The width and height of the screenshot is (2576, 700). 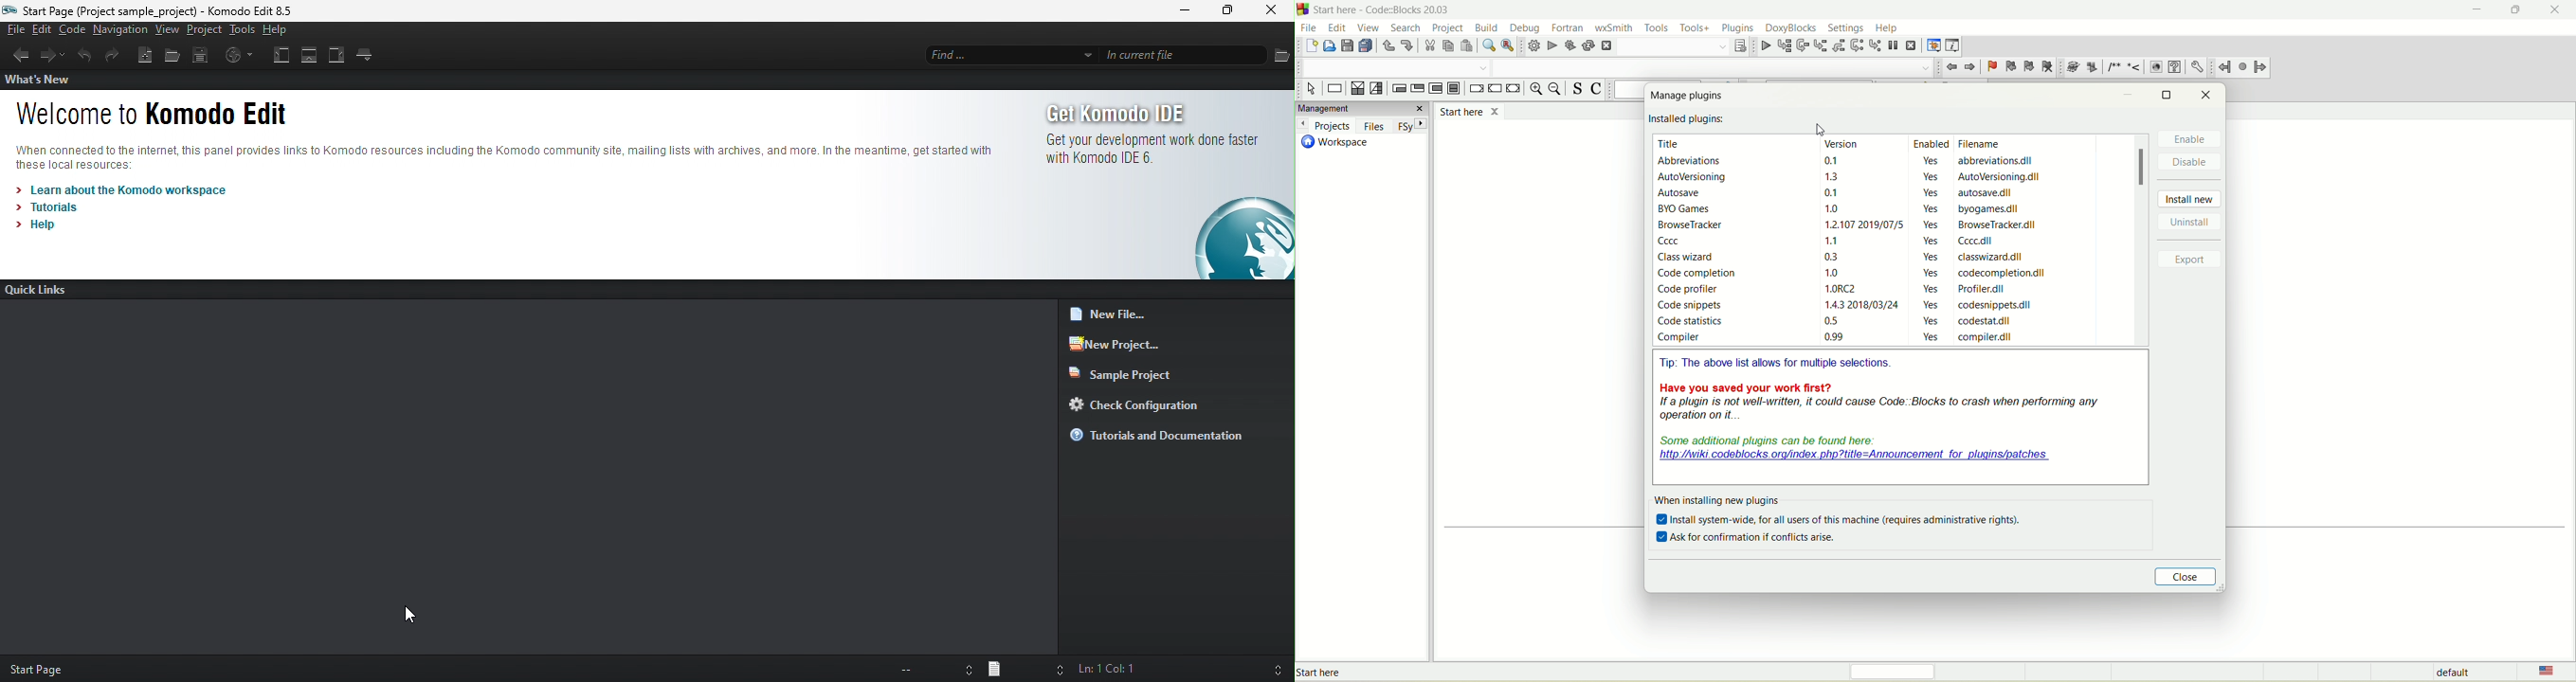 What do you see at coordinates (1494, 89) in the screenshot?
I see `continue instruction` at bounding box center [1494, 89].